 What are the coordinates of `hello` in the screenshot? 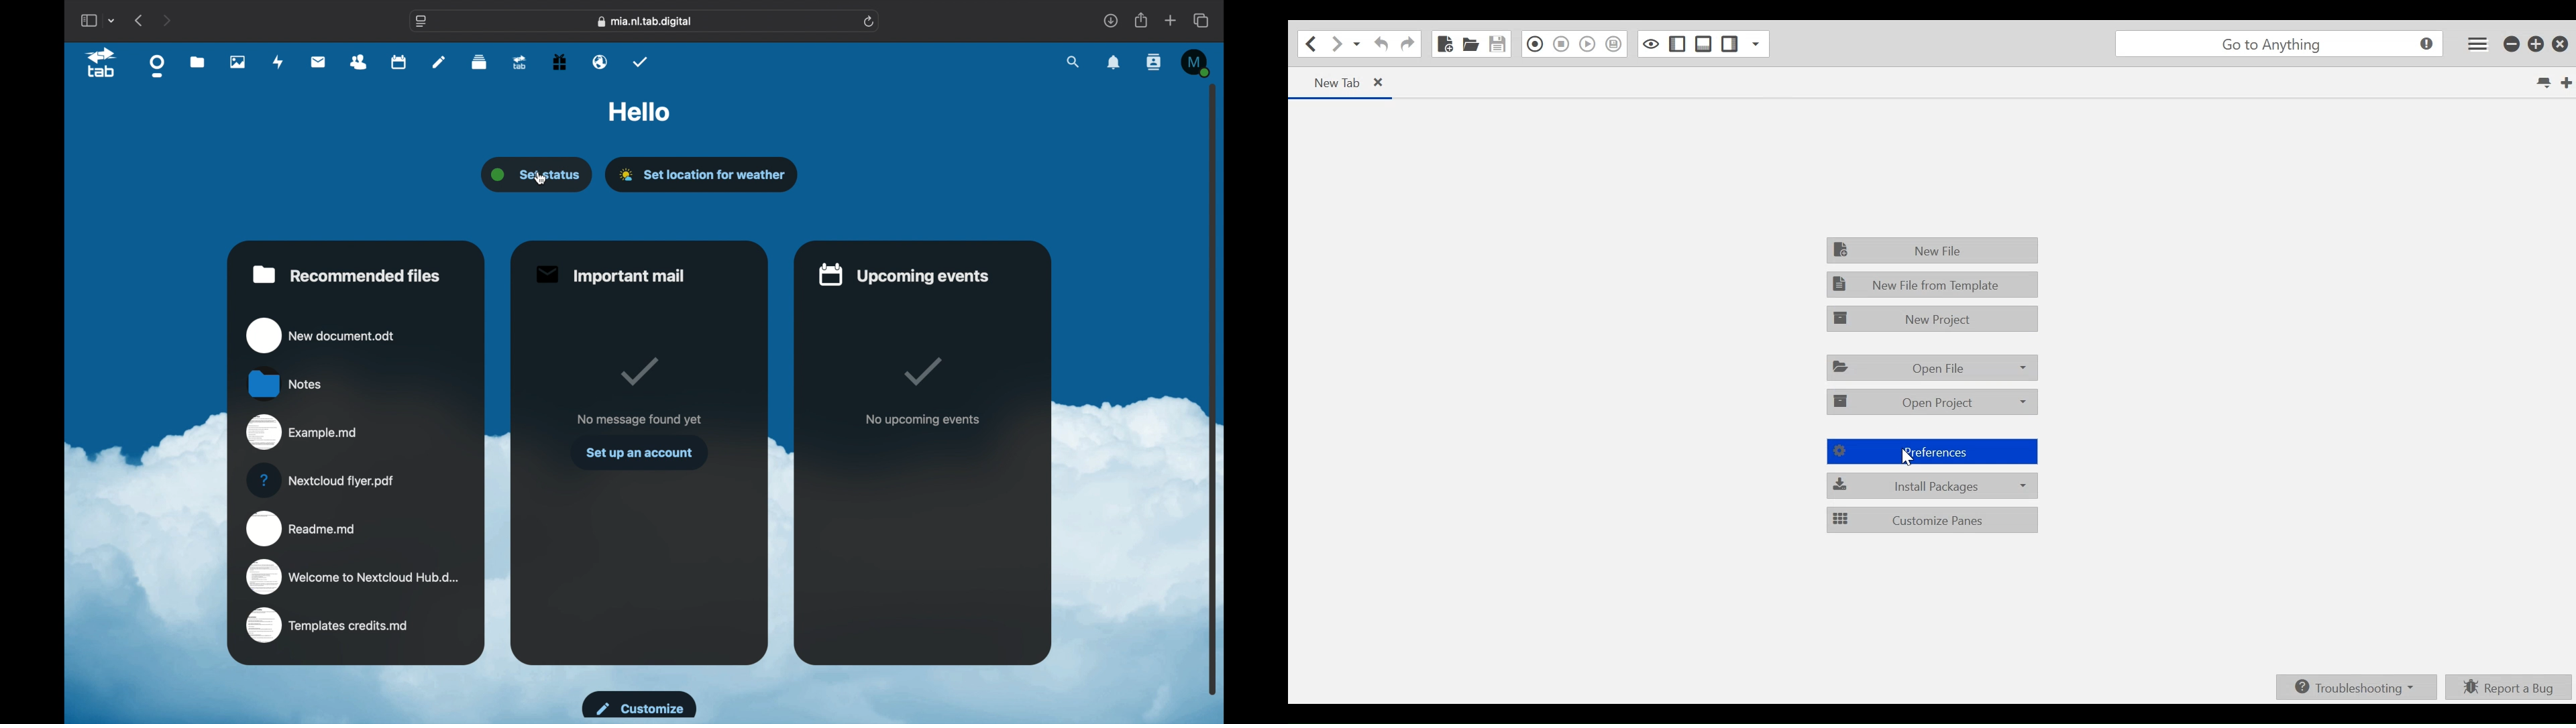 It's located at (639, 111).